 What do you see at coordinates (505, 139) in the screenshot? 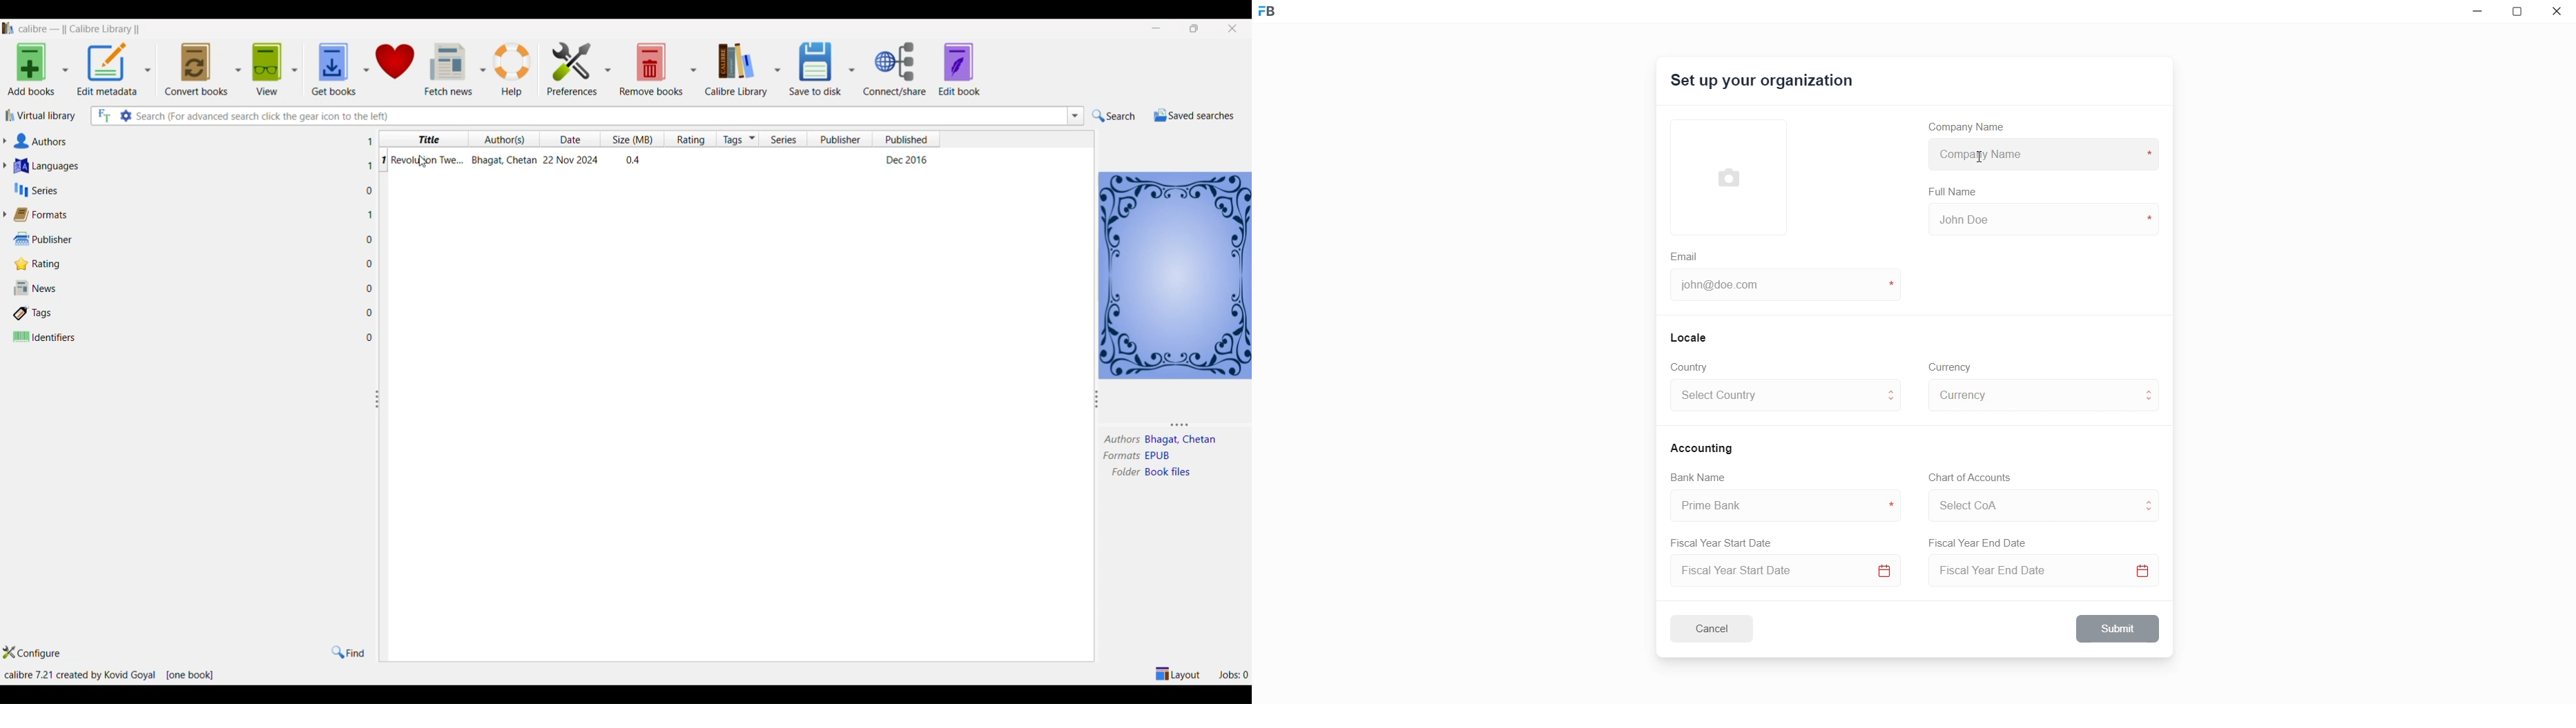
I see `authors` at bounding box center [505, 139].